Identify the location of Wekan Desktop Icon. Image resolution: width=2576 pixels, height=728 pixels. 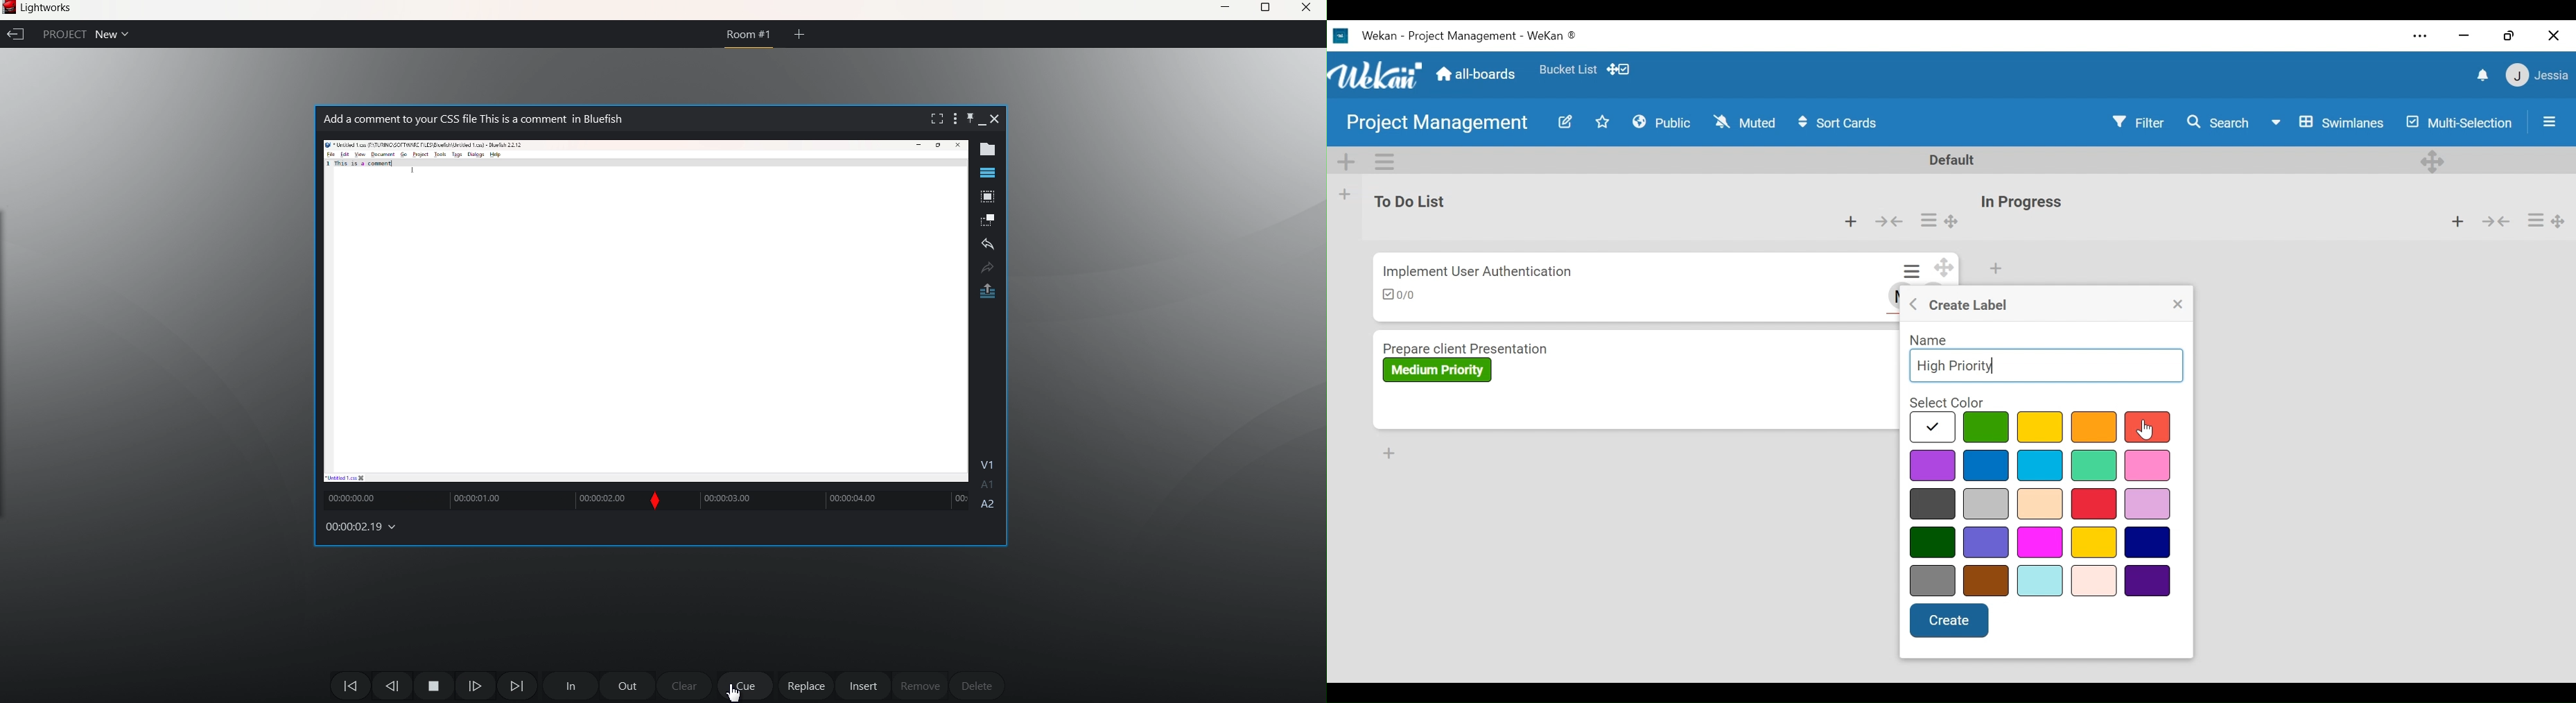
(1461, 34).